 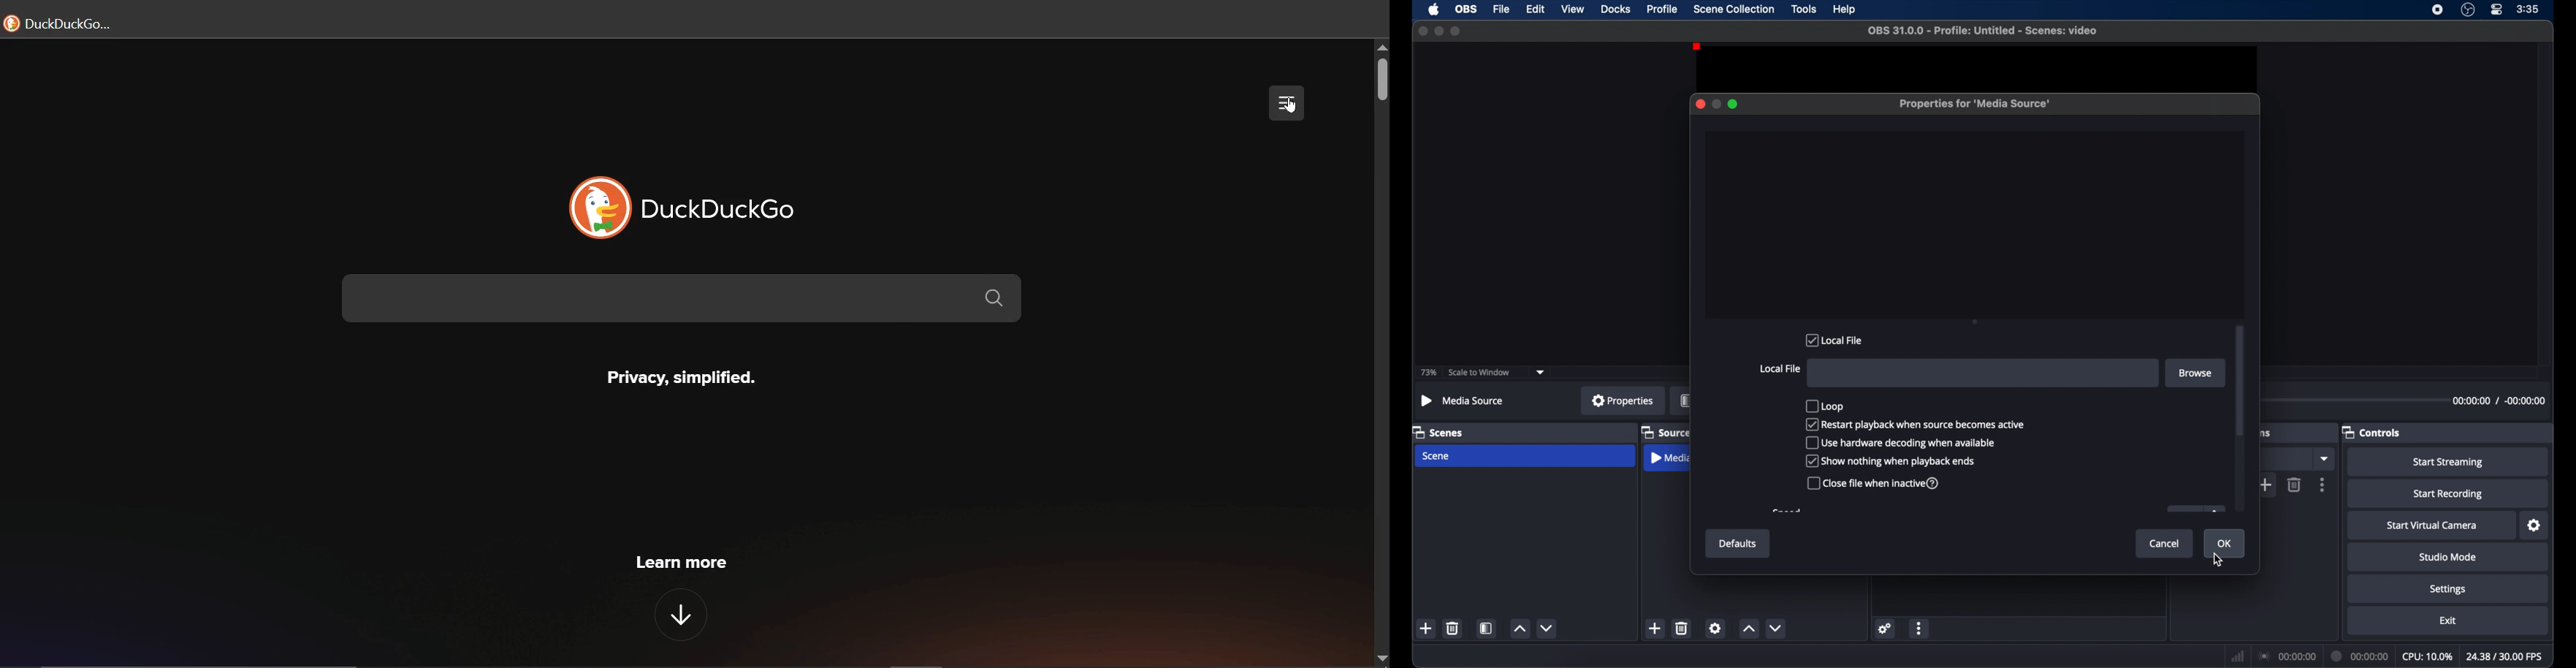 I want to click on increment, so click(x=1748, y=628).